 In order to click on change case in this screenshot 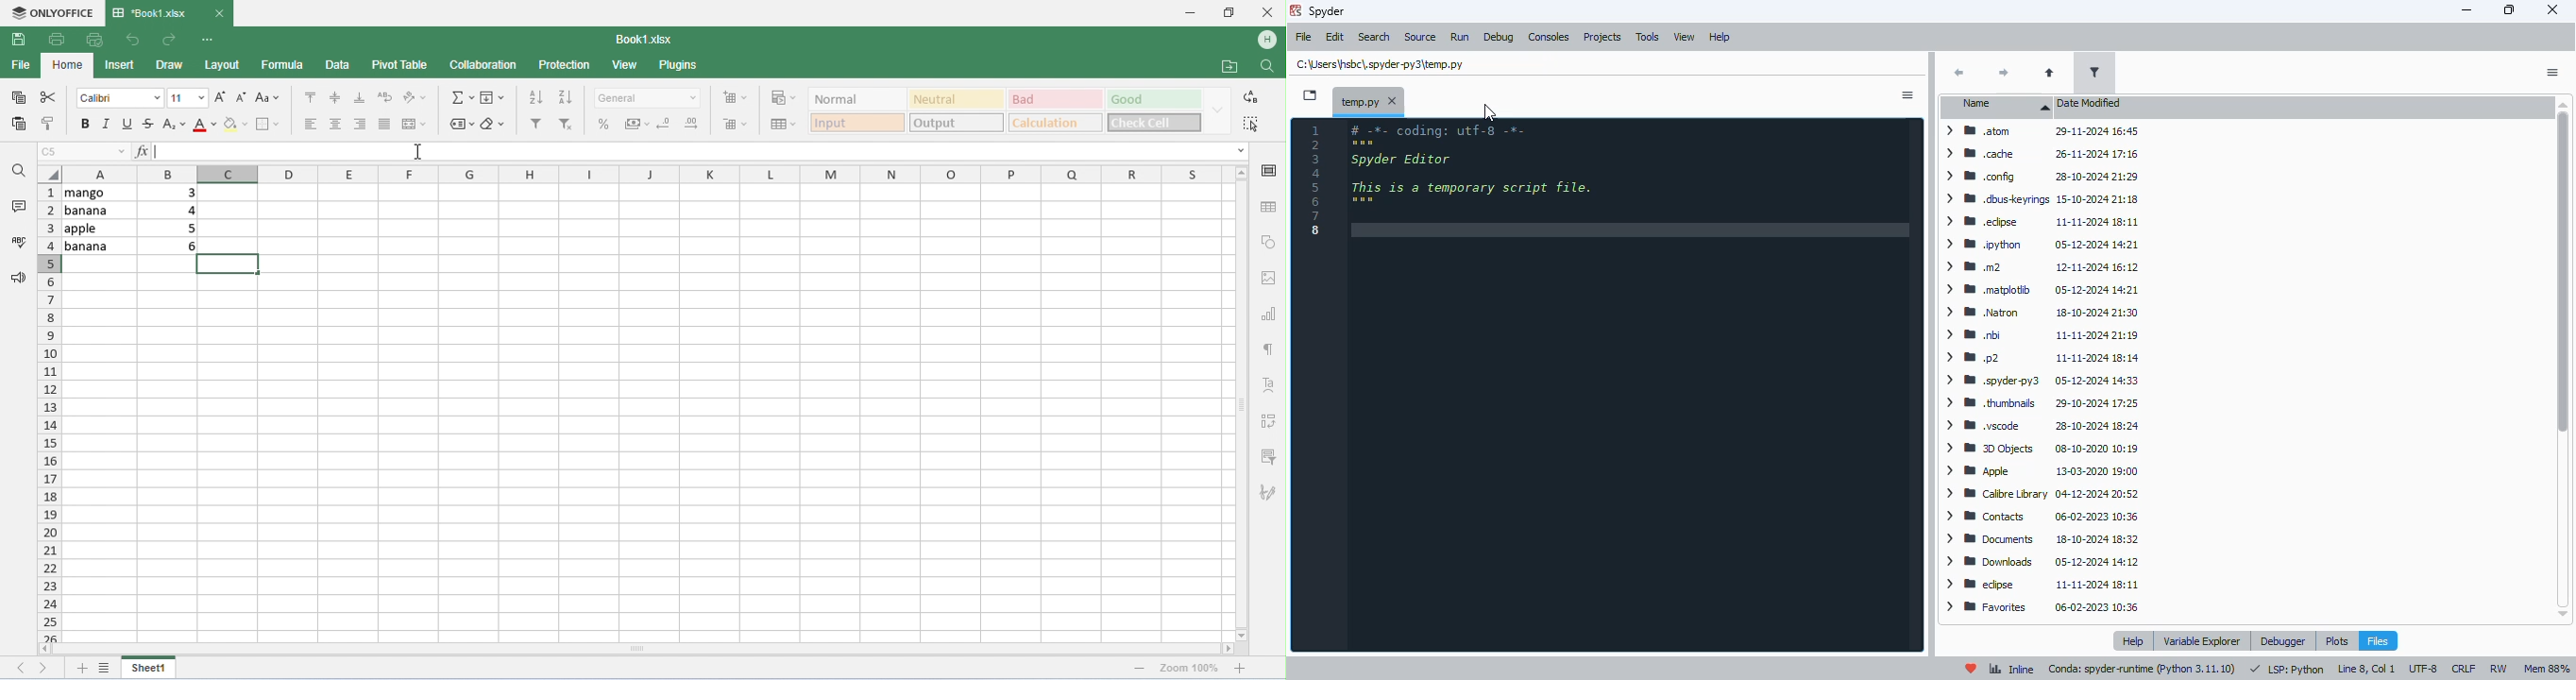, I will do `click(266, 98)`.